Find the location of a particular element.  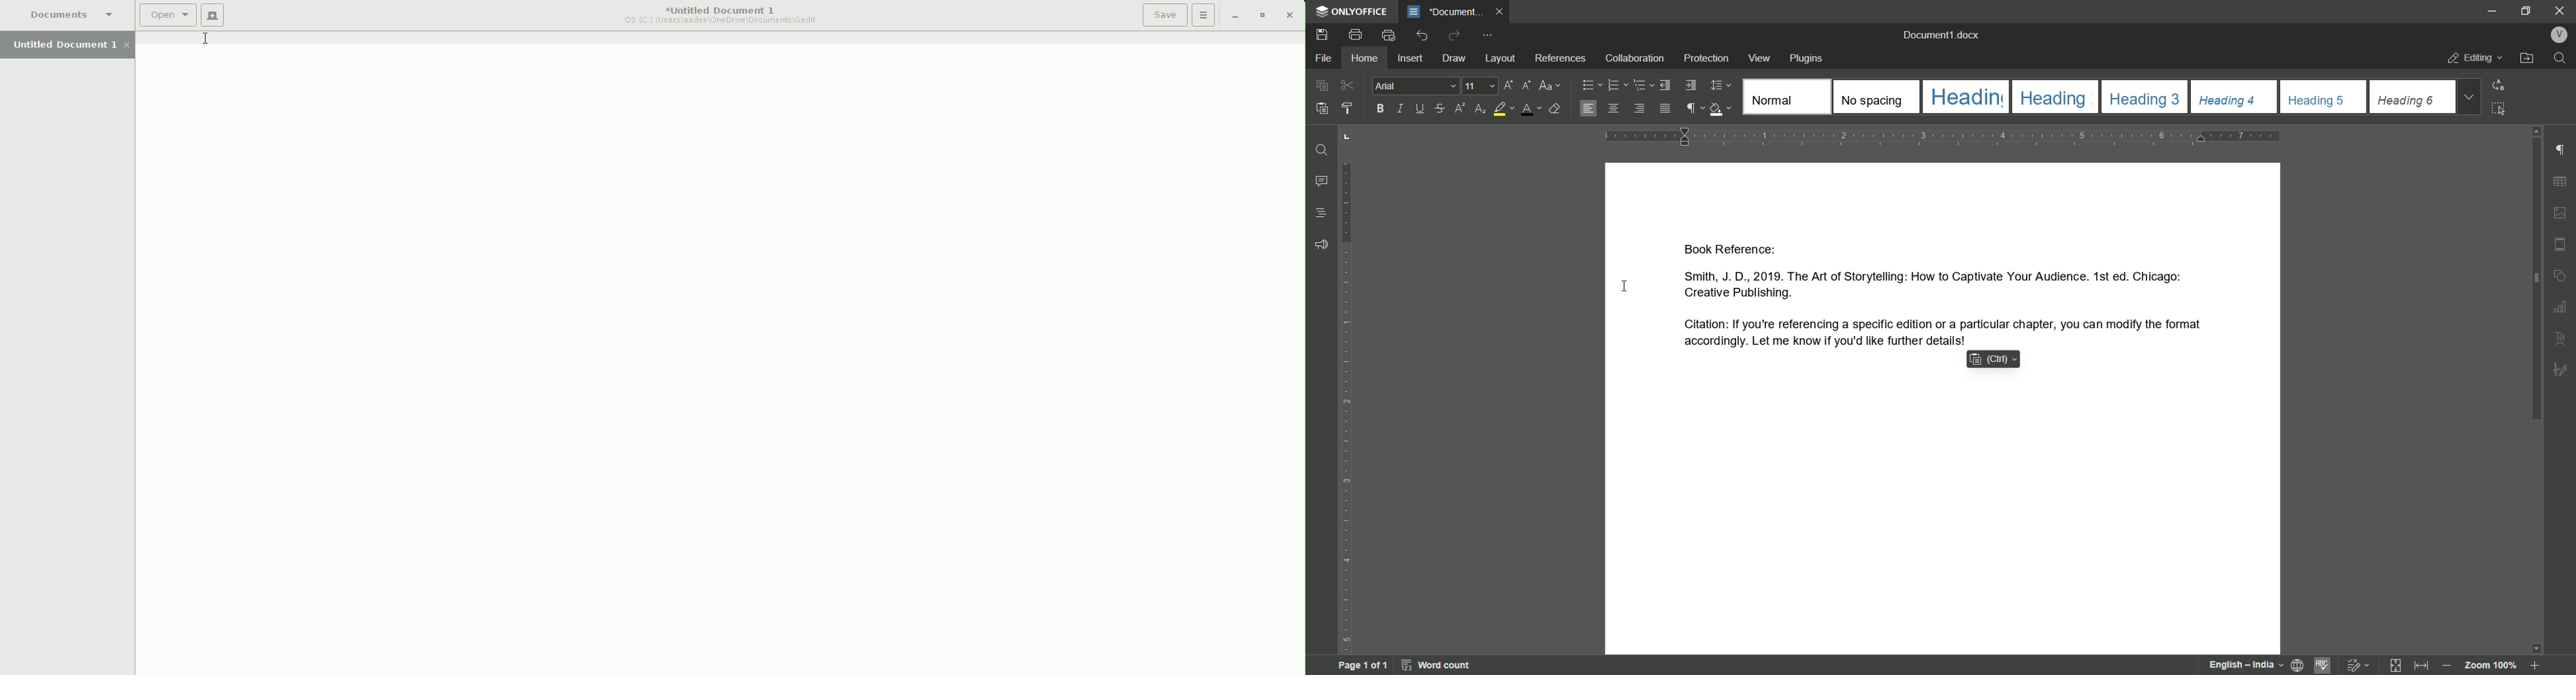

username logo is located at coordinates (2559, 34).